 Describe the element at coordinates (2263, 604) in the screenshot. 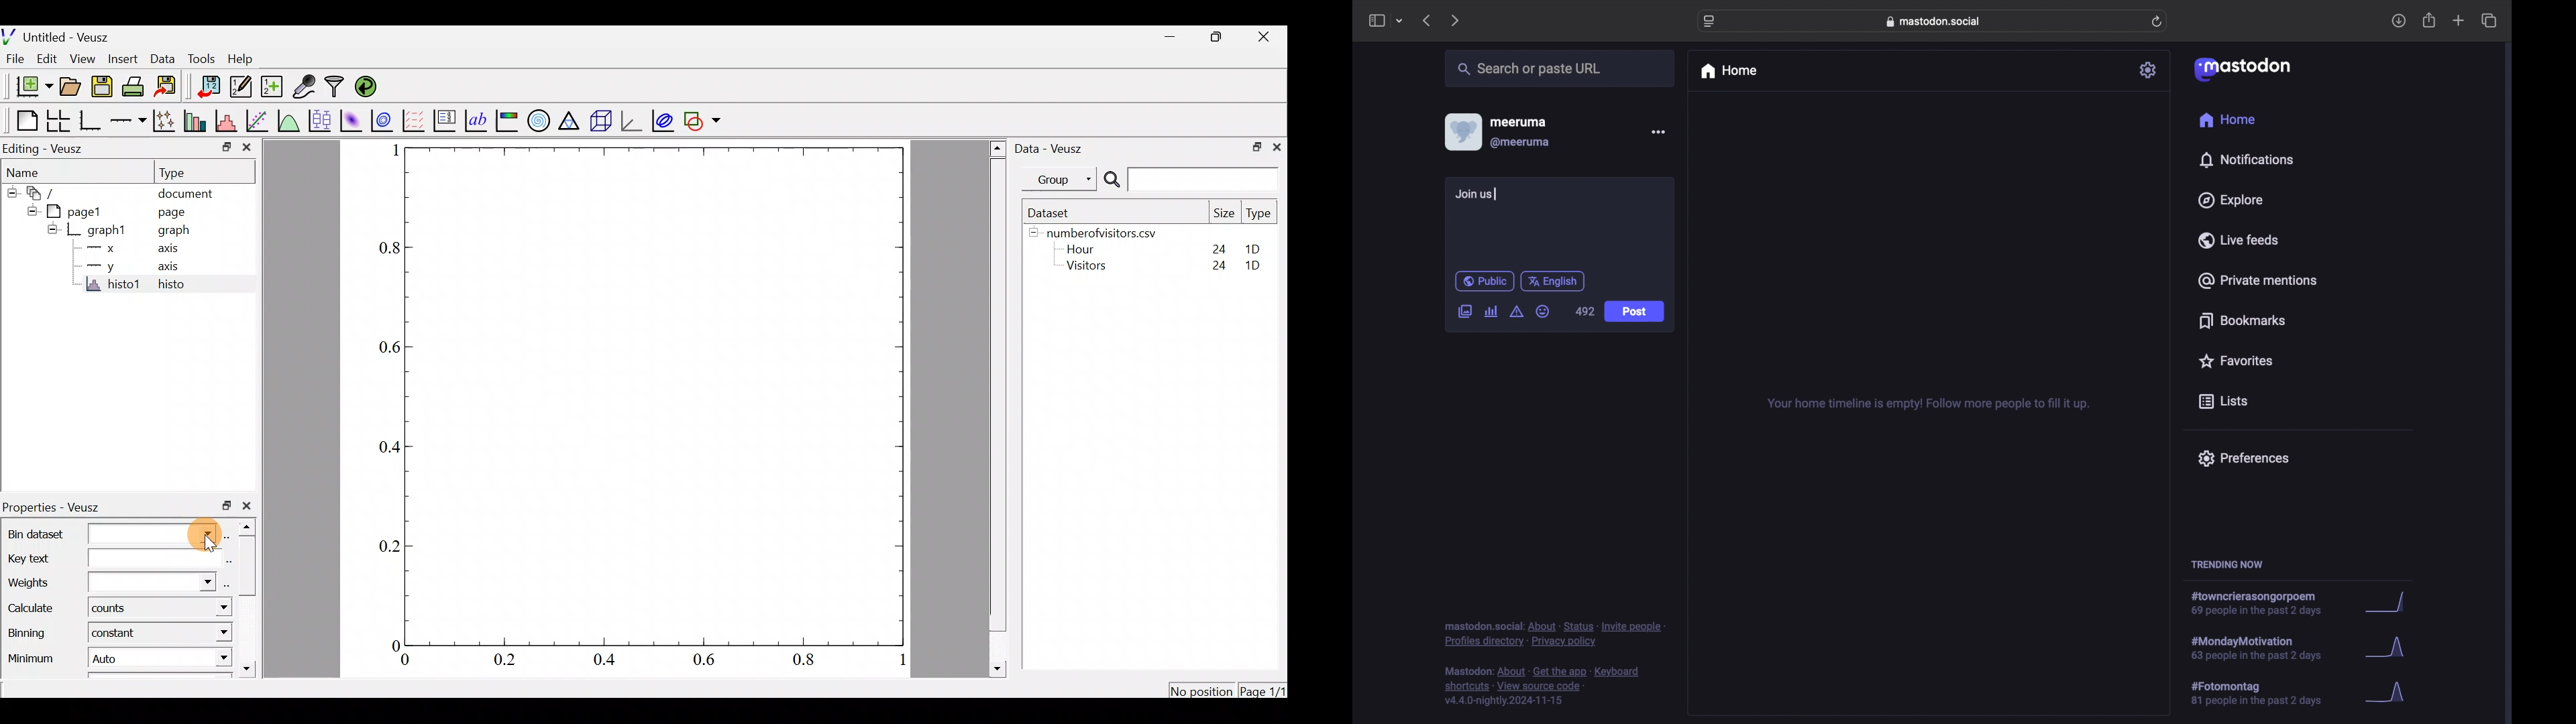

I see `hashtag trend` at that location.